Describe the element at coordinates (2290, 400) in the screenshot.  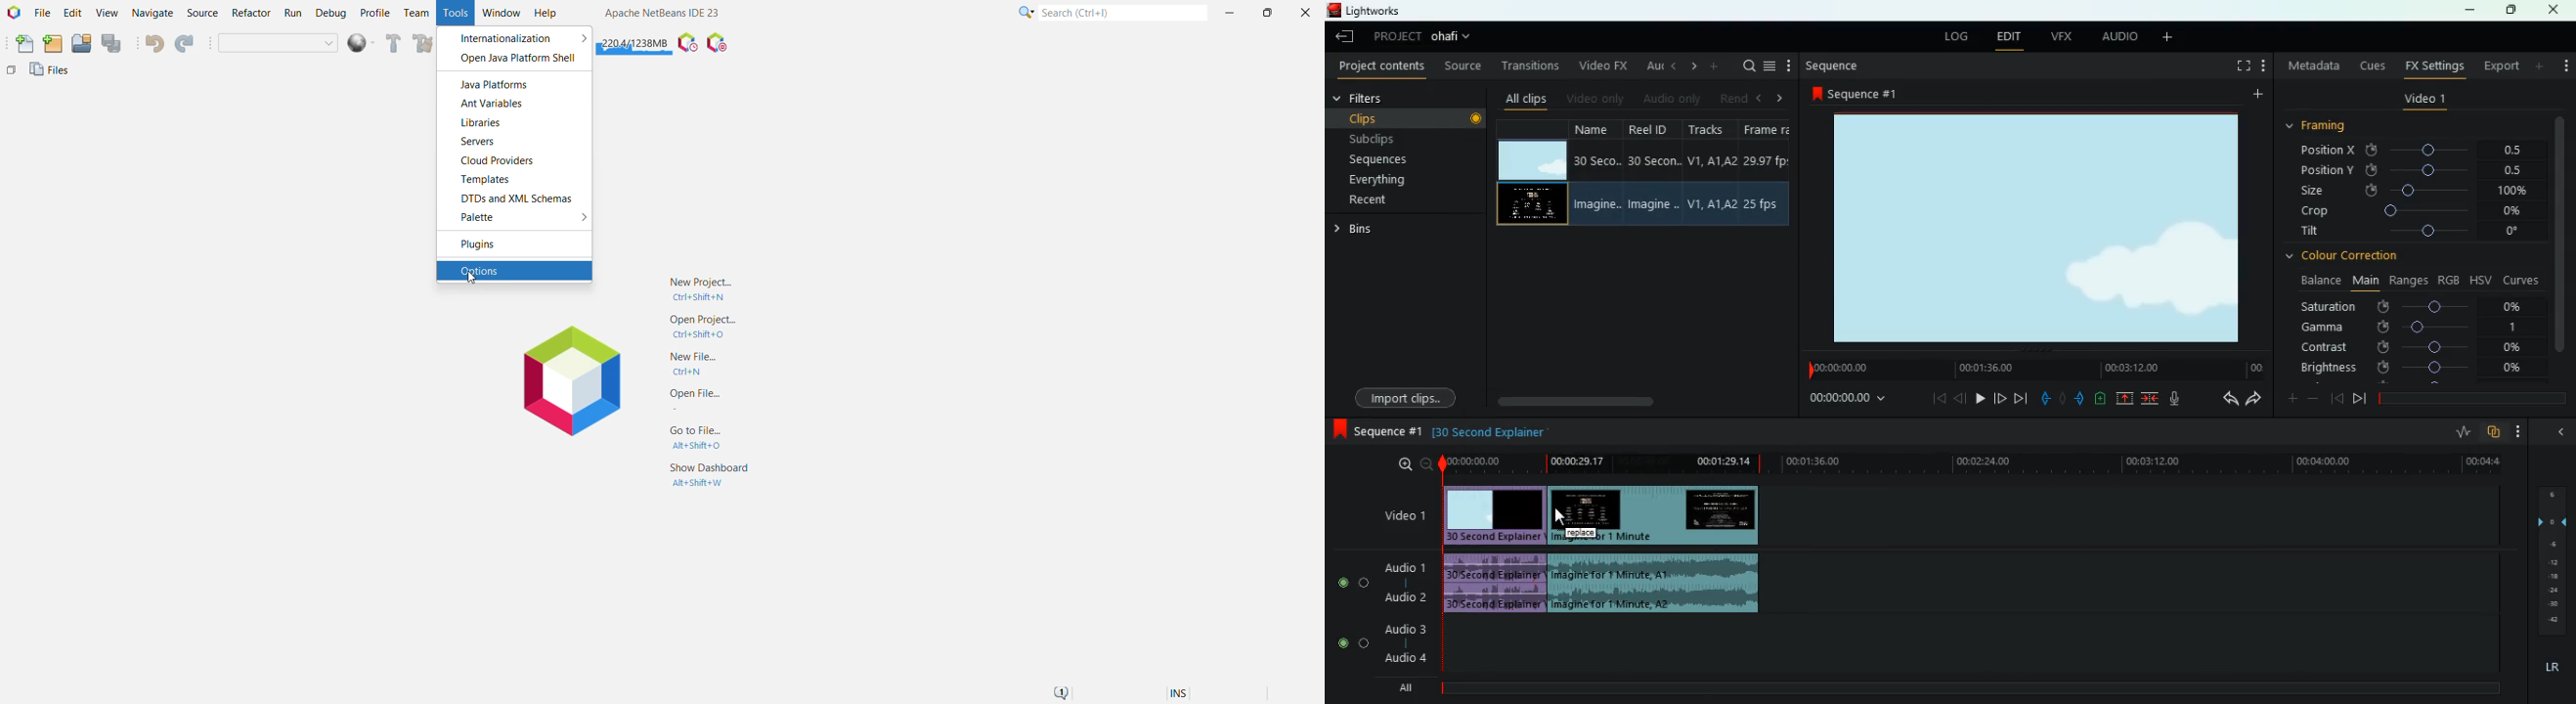
I see `plus` at that location.